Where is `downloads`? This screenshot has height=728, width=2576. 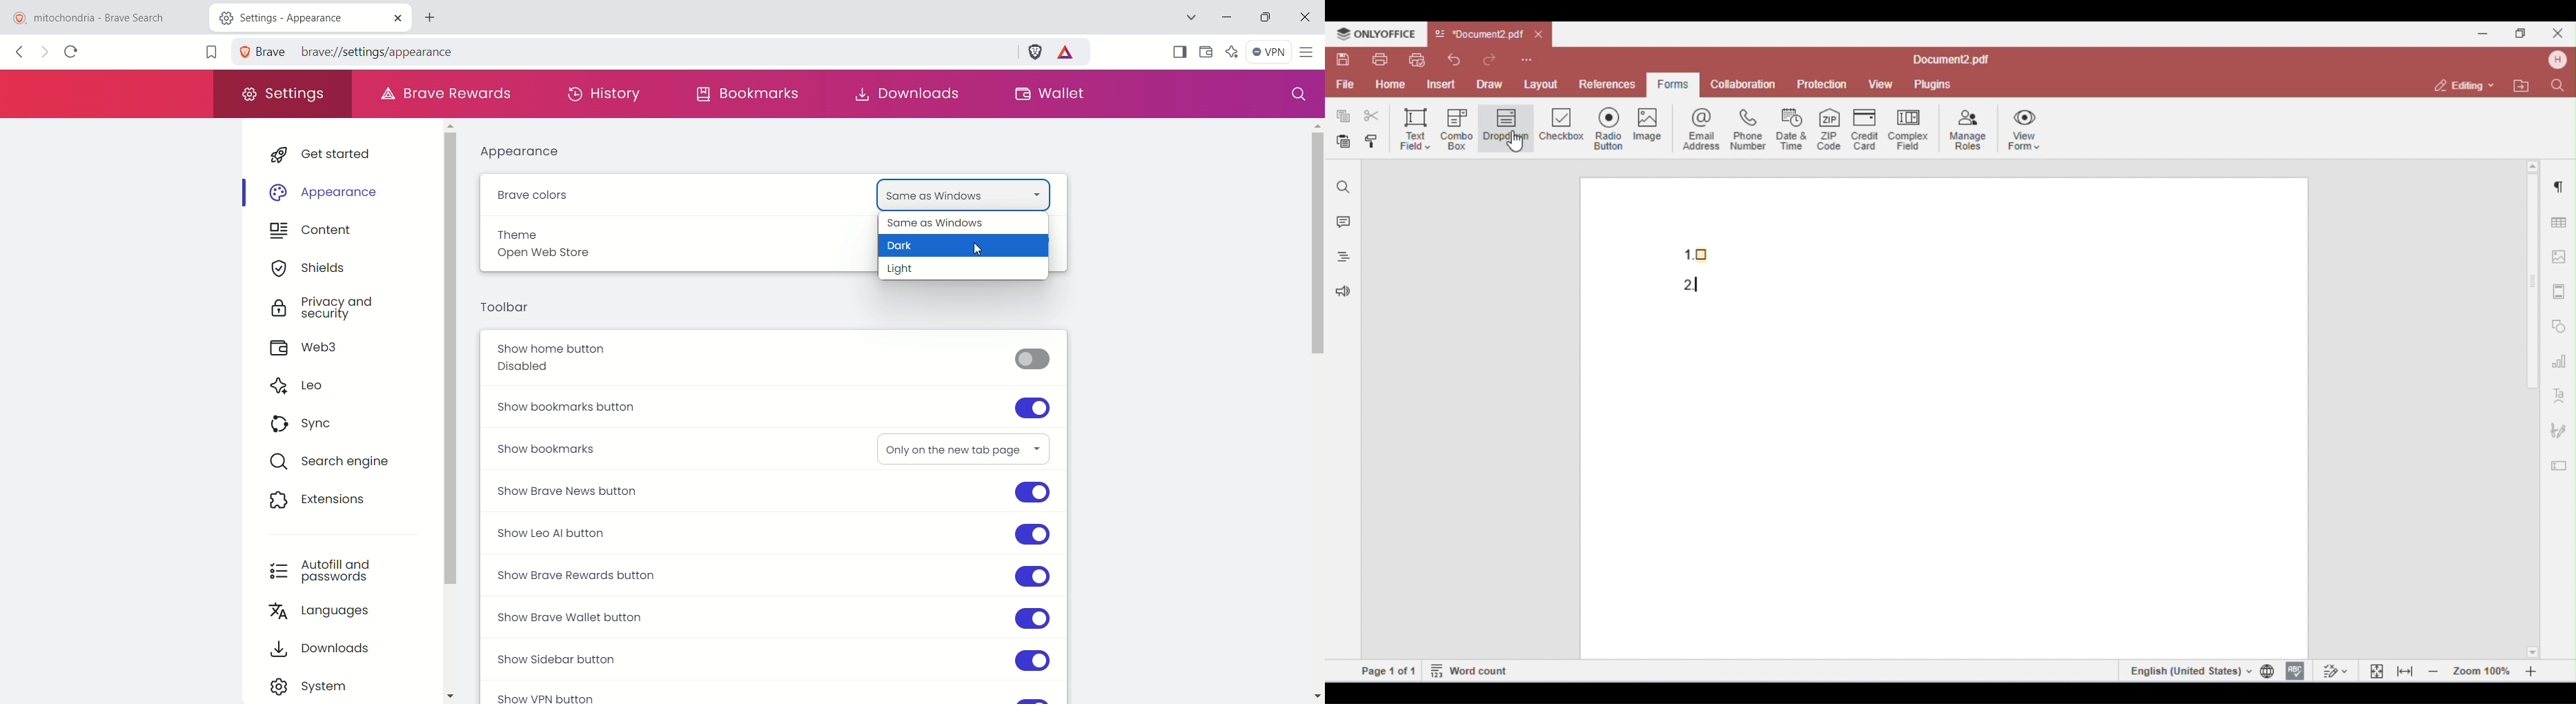 downloads is located at coordinates (912, 92).